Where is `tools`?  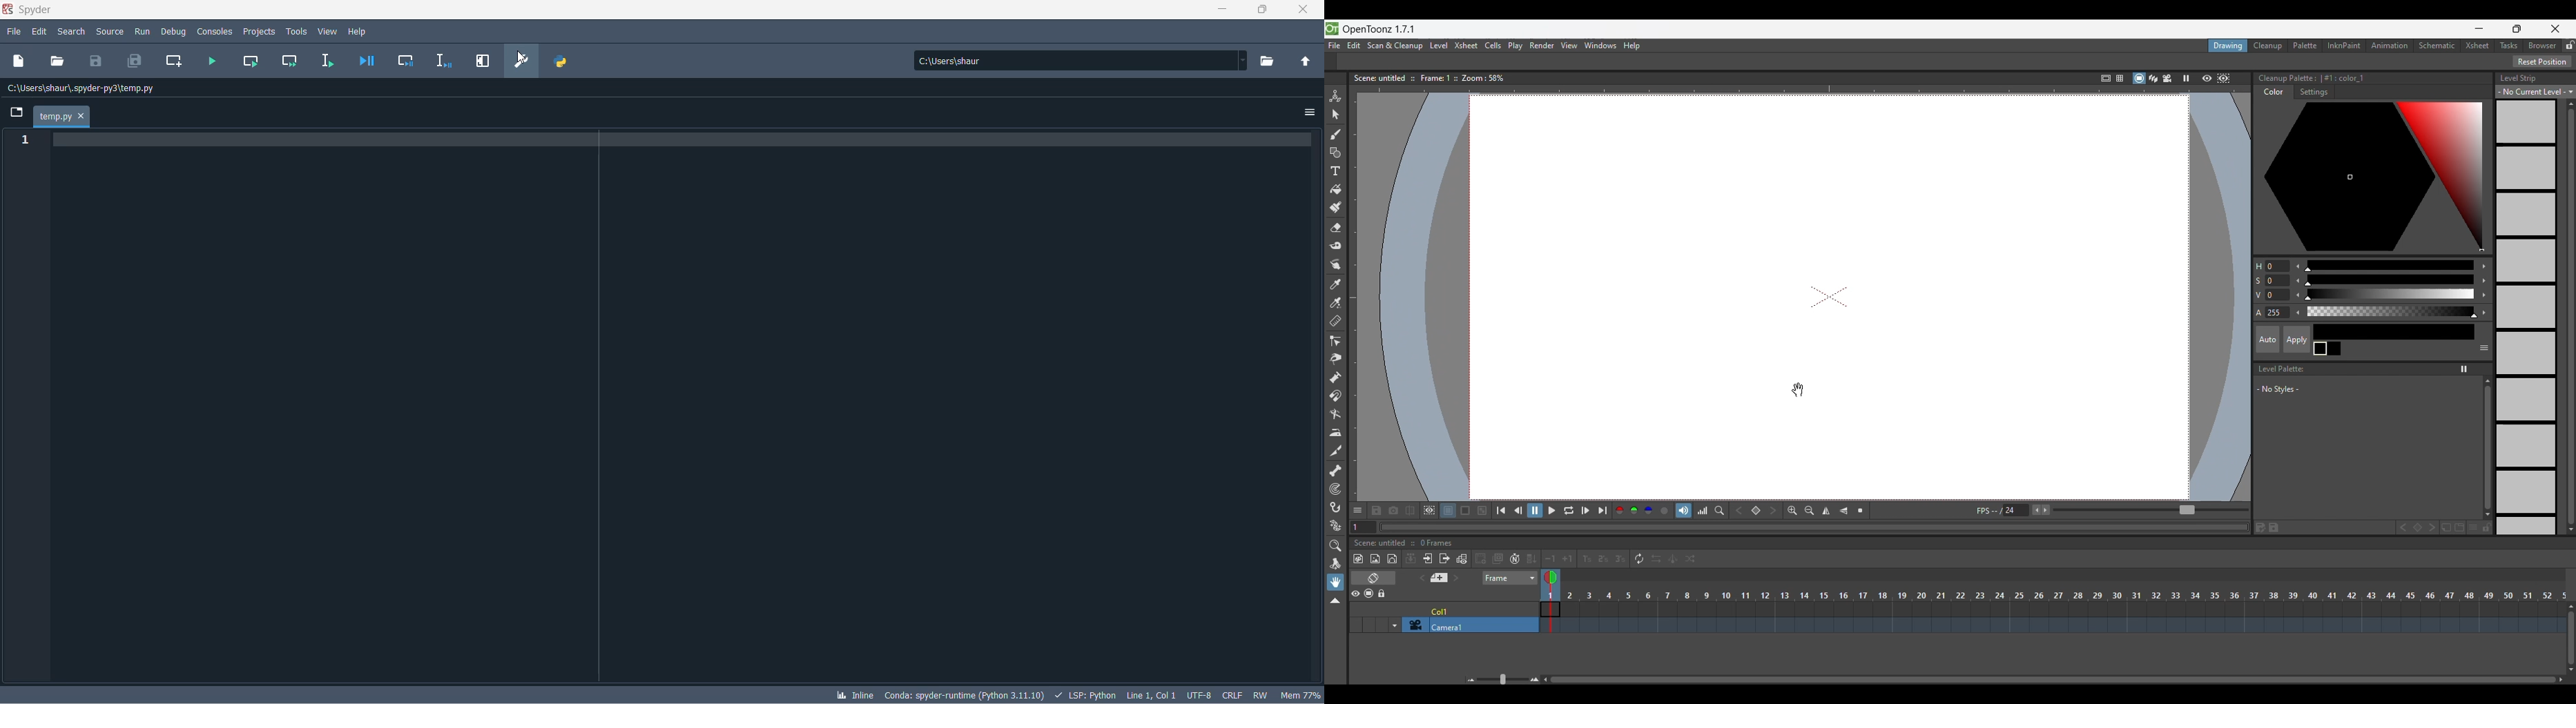 tools is located at coordinates (297, 31).